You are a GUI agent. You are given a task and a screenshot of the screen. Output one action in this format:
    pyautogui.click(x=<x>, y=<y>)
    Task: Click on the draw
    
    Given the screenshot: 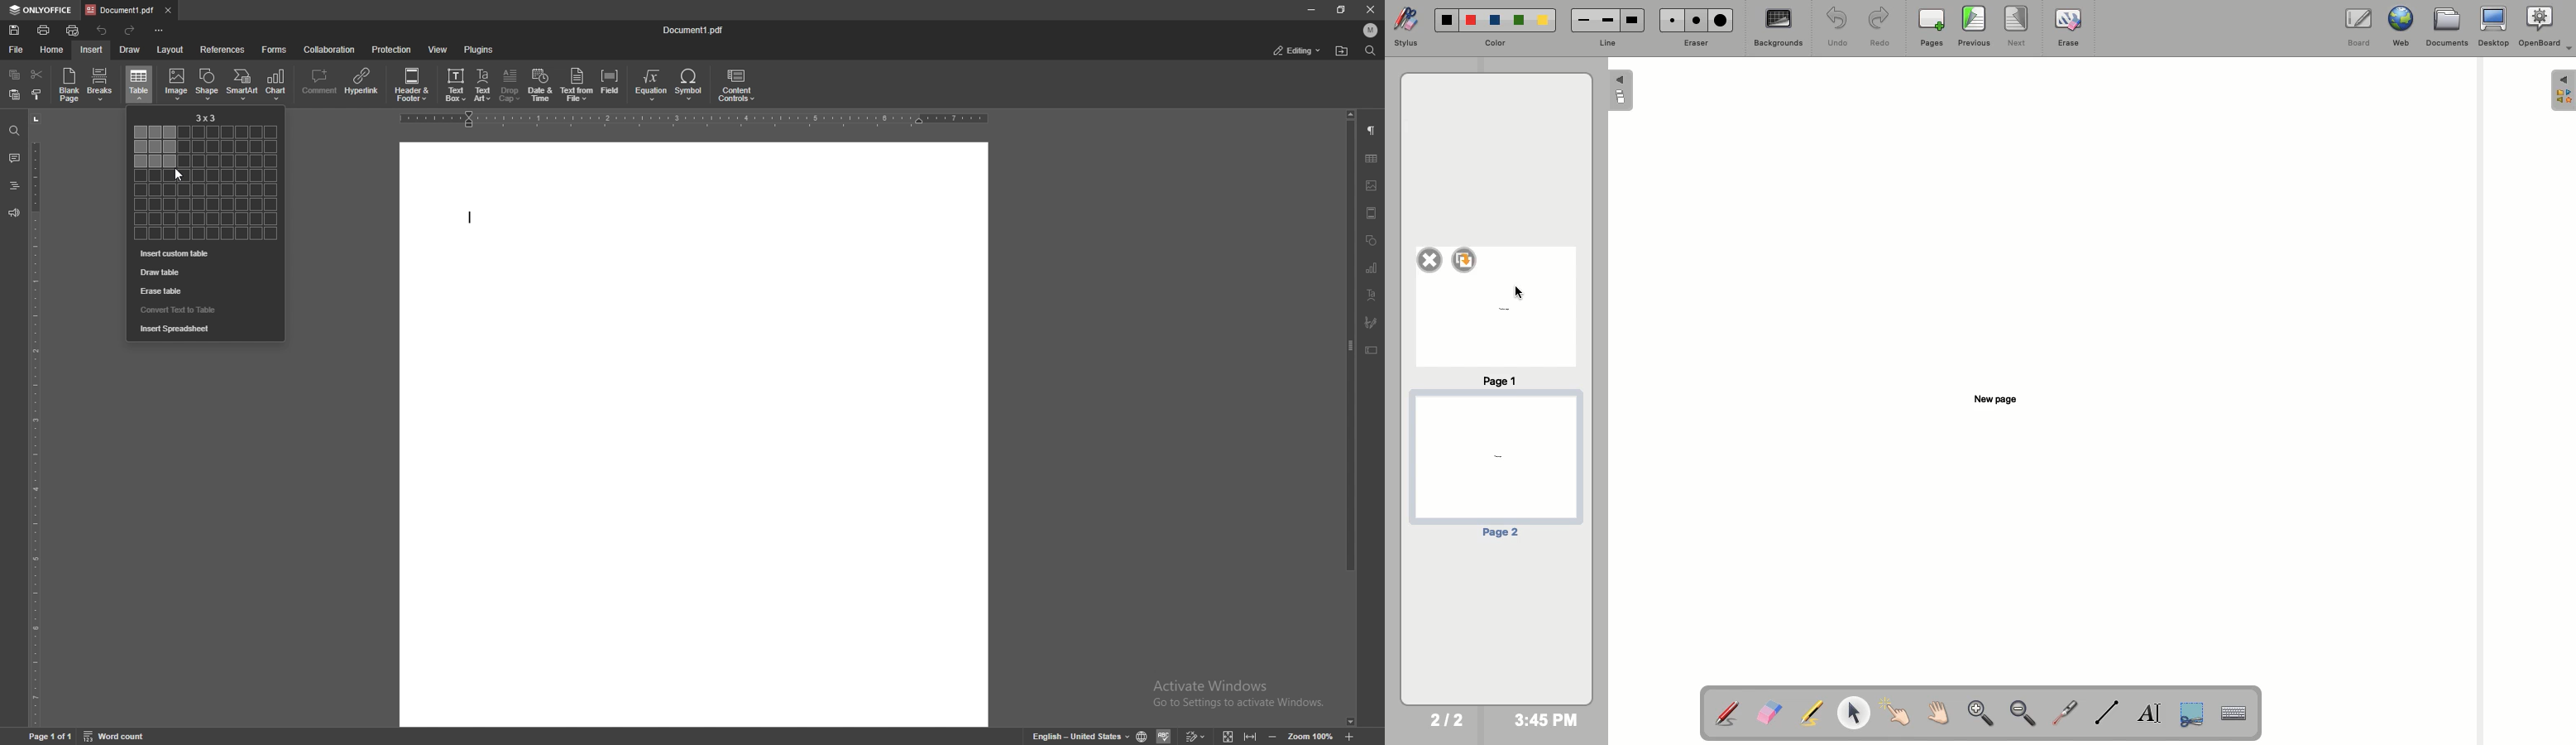 What is the action you would take?
    pyautogui.click(x=130, y=50)
    